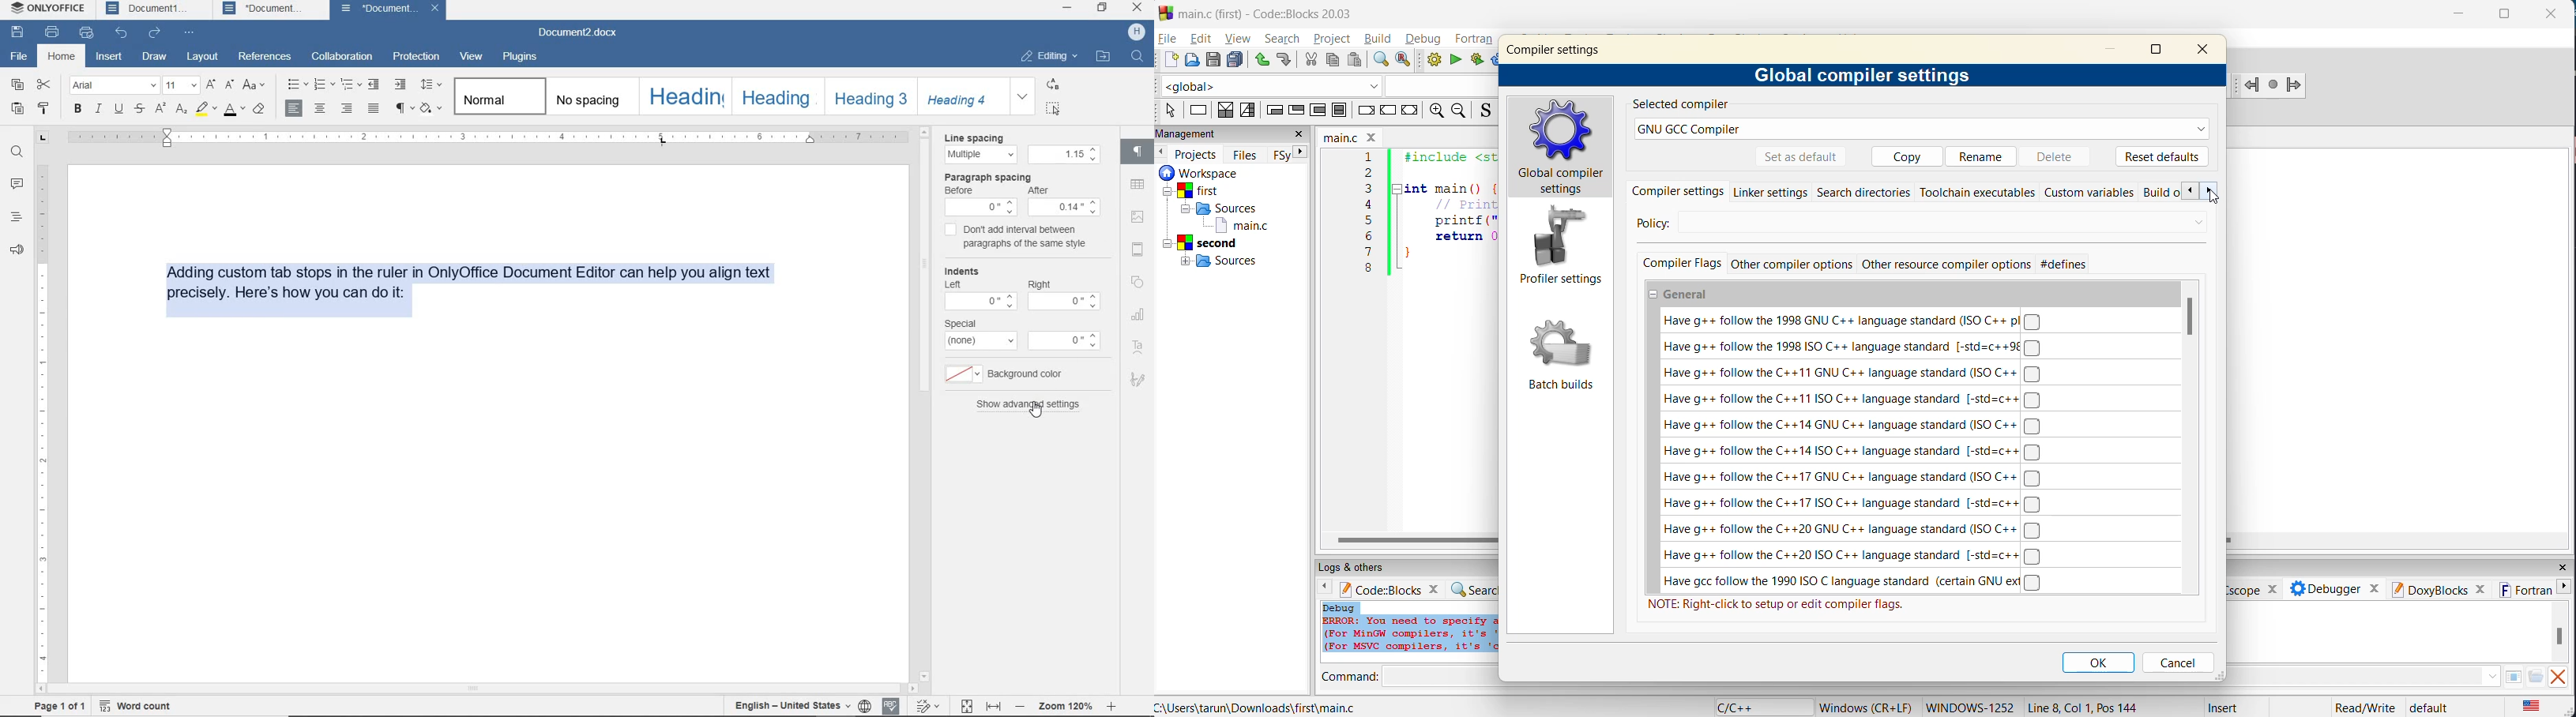 This screenshot has height=728, width=2576. Describe the element at coordinates (928, 705) in the screenshot. I see `track changes` at that location.